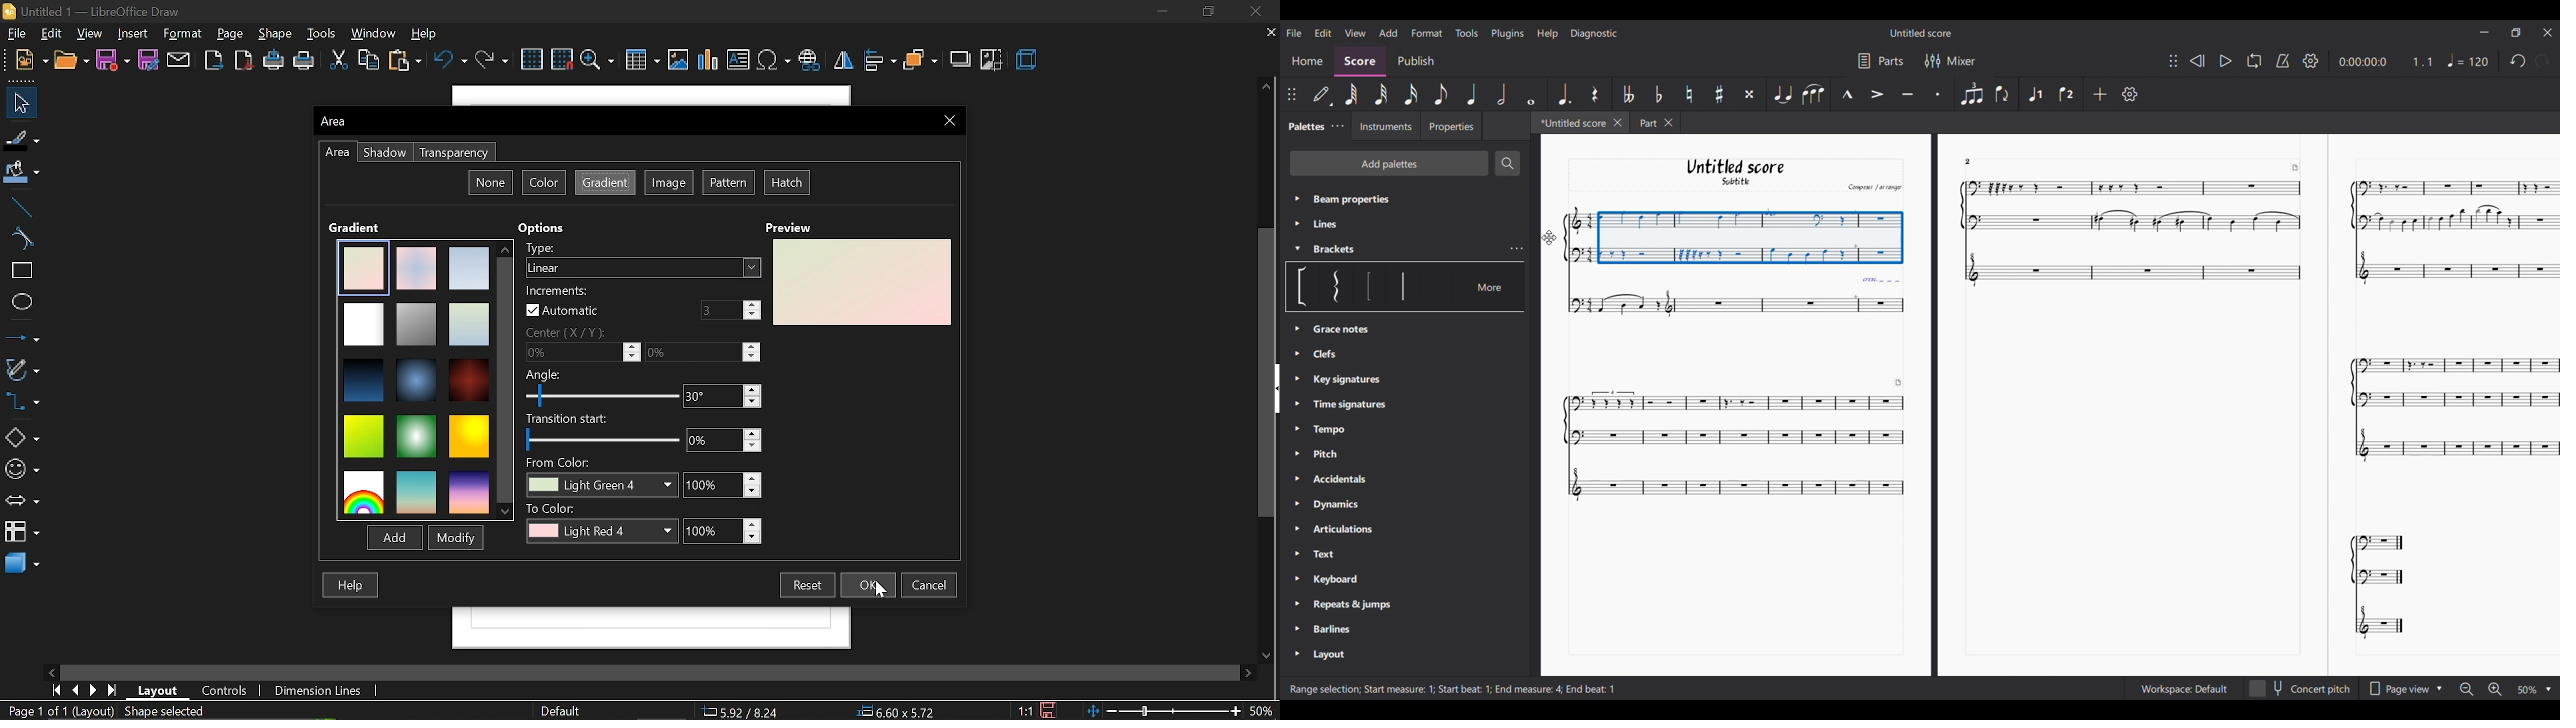 This screenshot has height=728, width=2576. What do you see at coordinates (1415, 61) in the screenshot?
I see `Publish` at bounding box center [1415, 61].